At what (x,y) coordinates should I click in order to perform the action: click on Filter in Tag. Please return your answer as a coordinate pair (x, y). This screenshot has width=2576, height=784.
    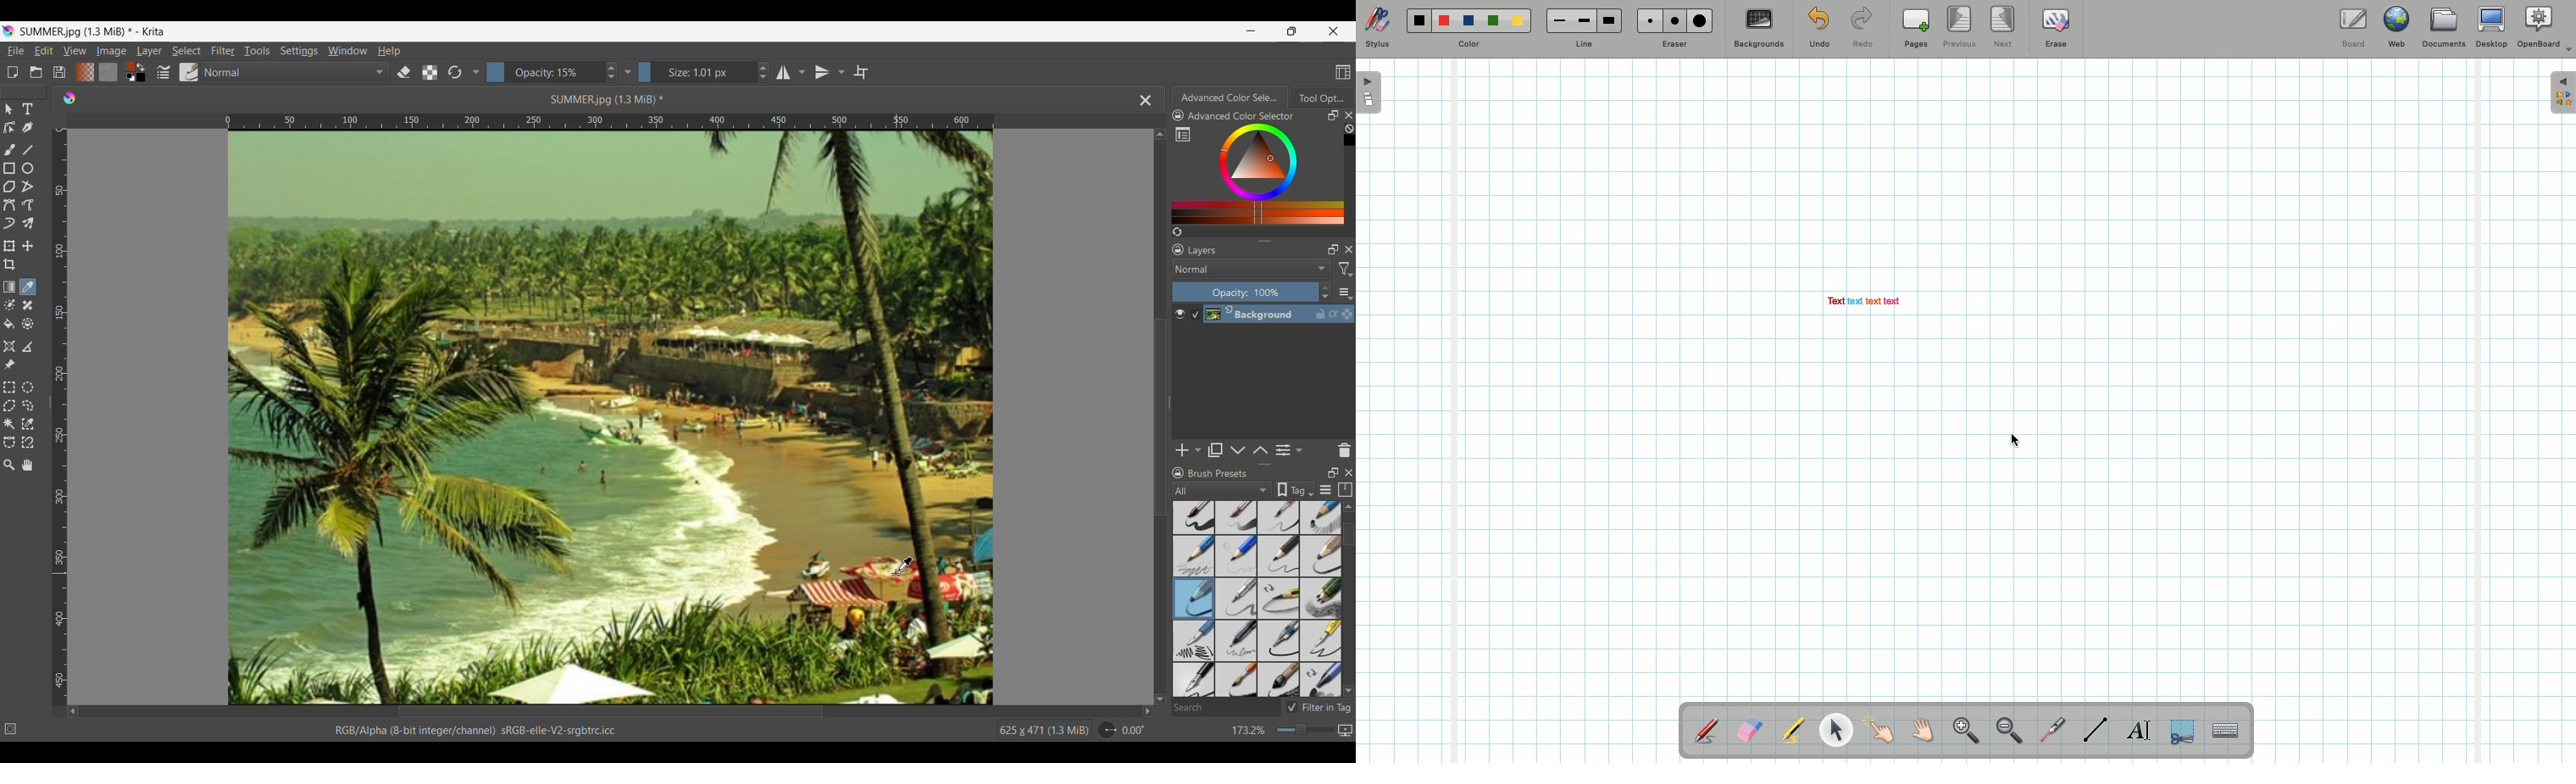
    Looking at the image, I should click on (1318, 707).